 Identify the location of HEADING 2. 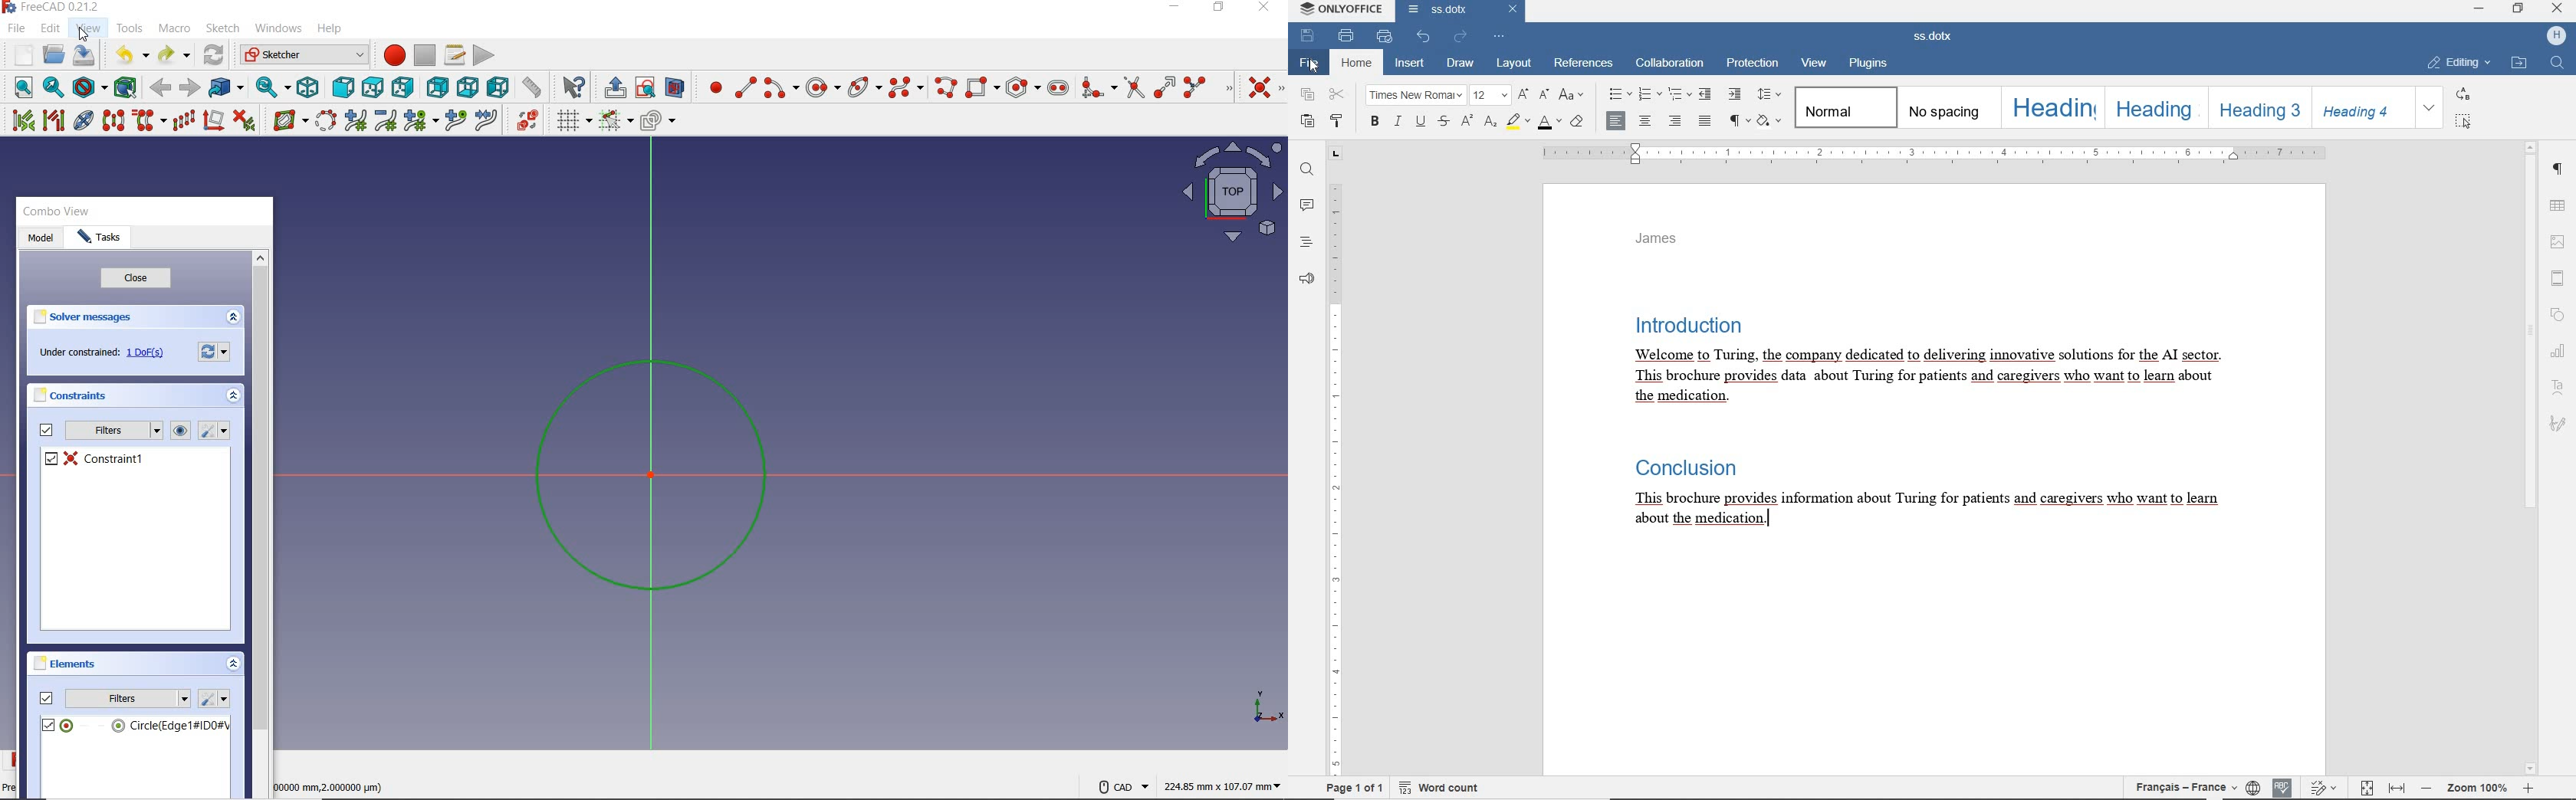
(2155, 107).